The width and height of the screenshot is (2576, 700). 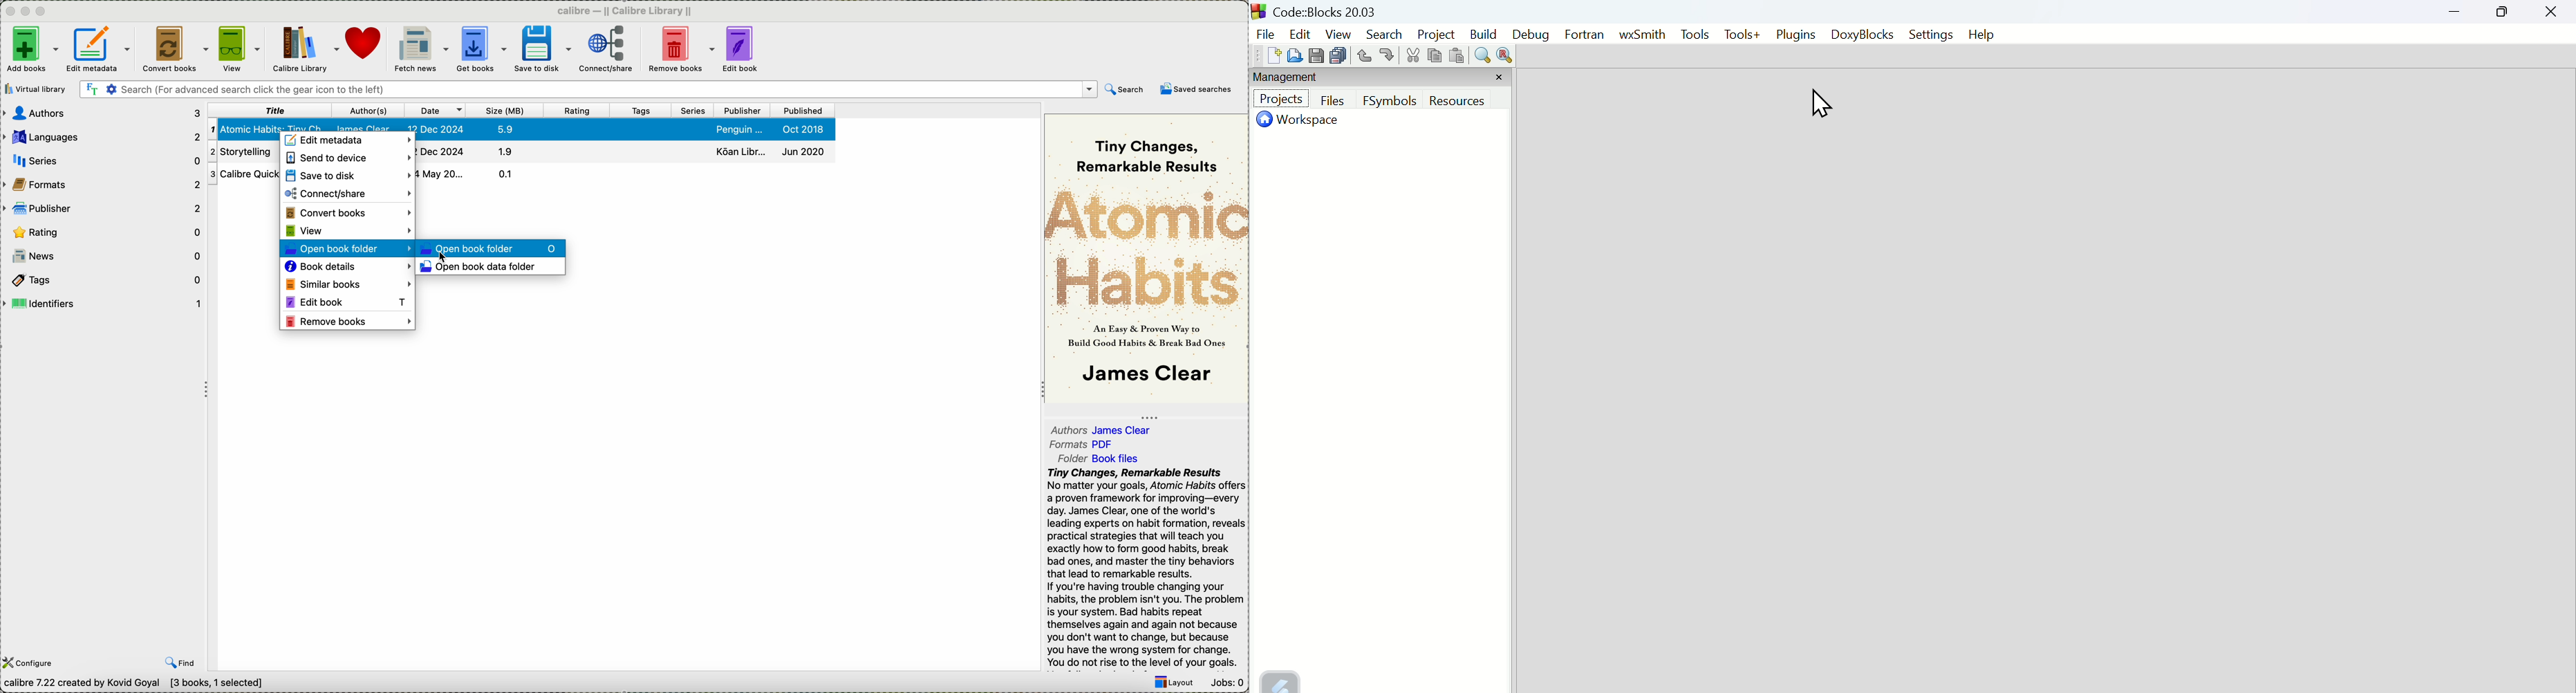 I want to click on formats, so click(x=1084, y=445).